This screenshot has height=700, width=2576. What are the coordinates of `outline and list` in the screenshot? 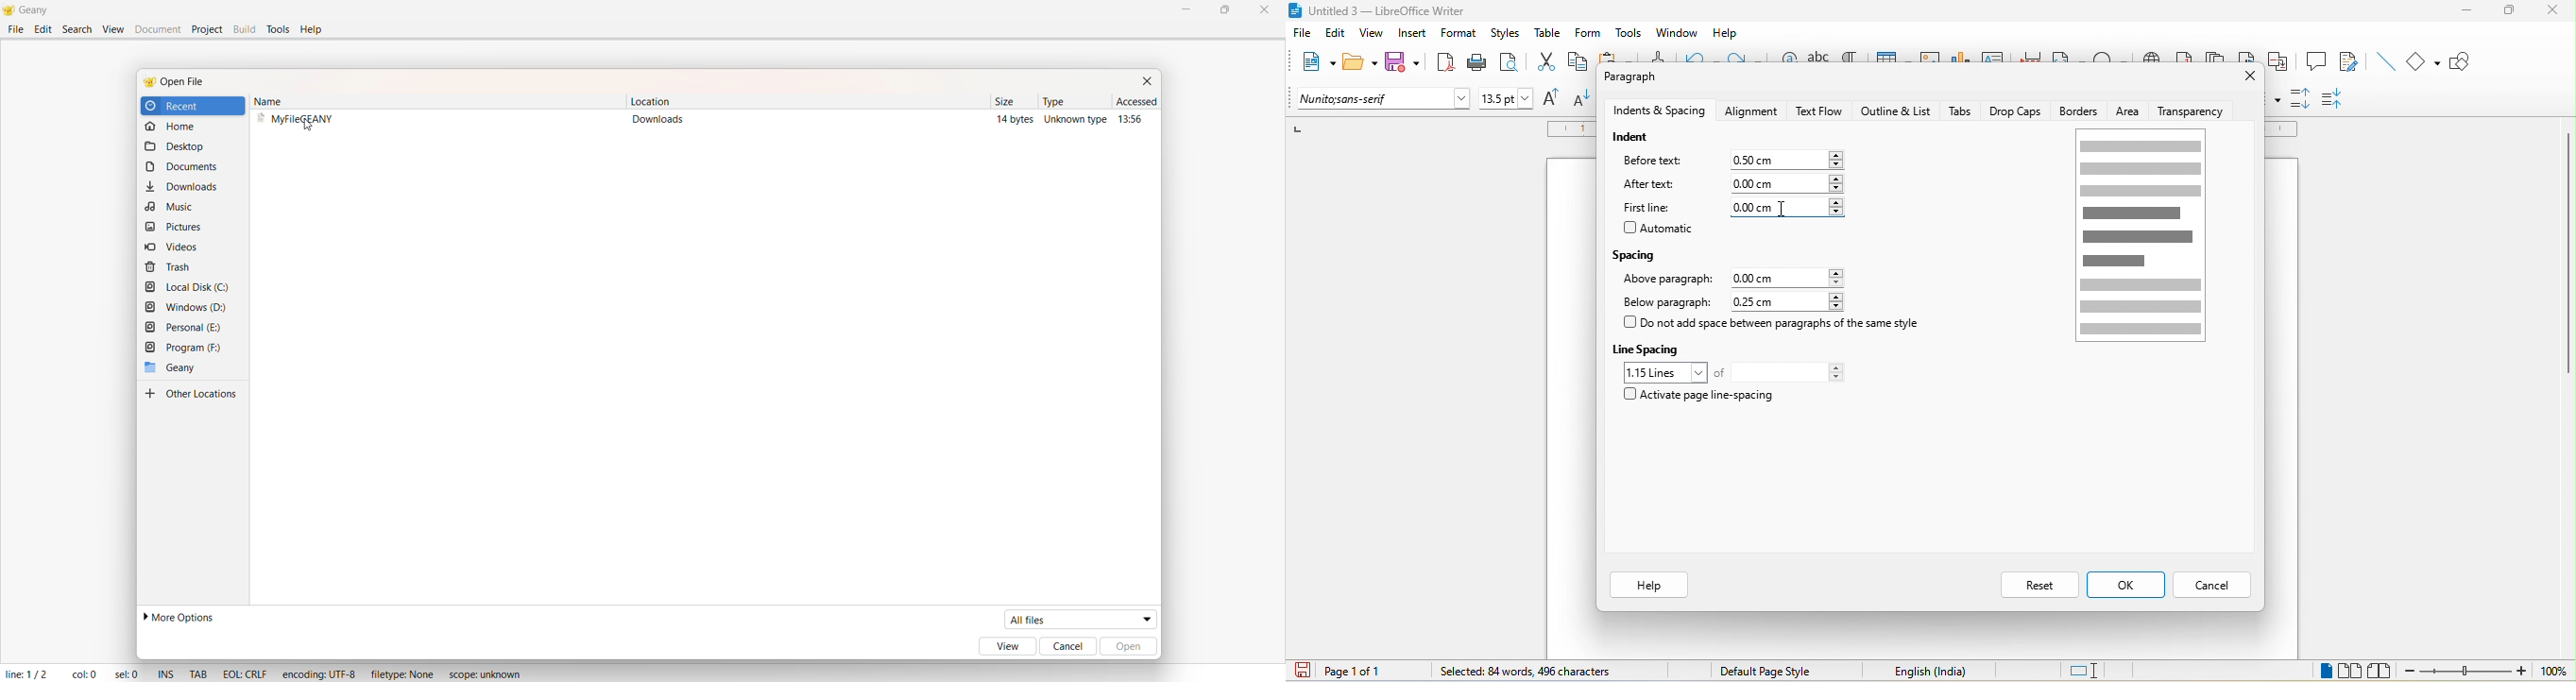 It's located at (1894, 110).